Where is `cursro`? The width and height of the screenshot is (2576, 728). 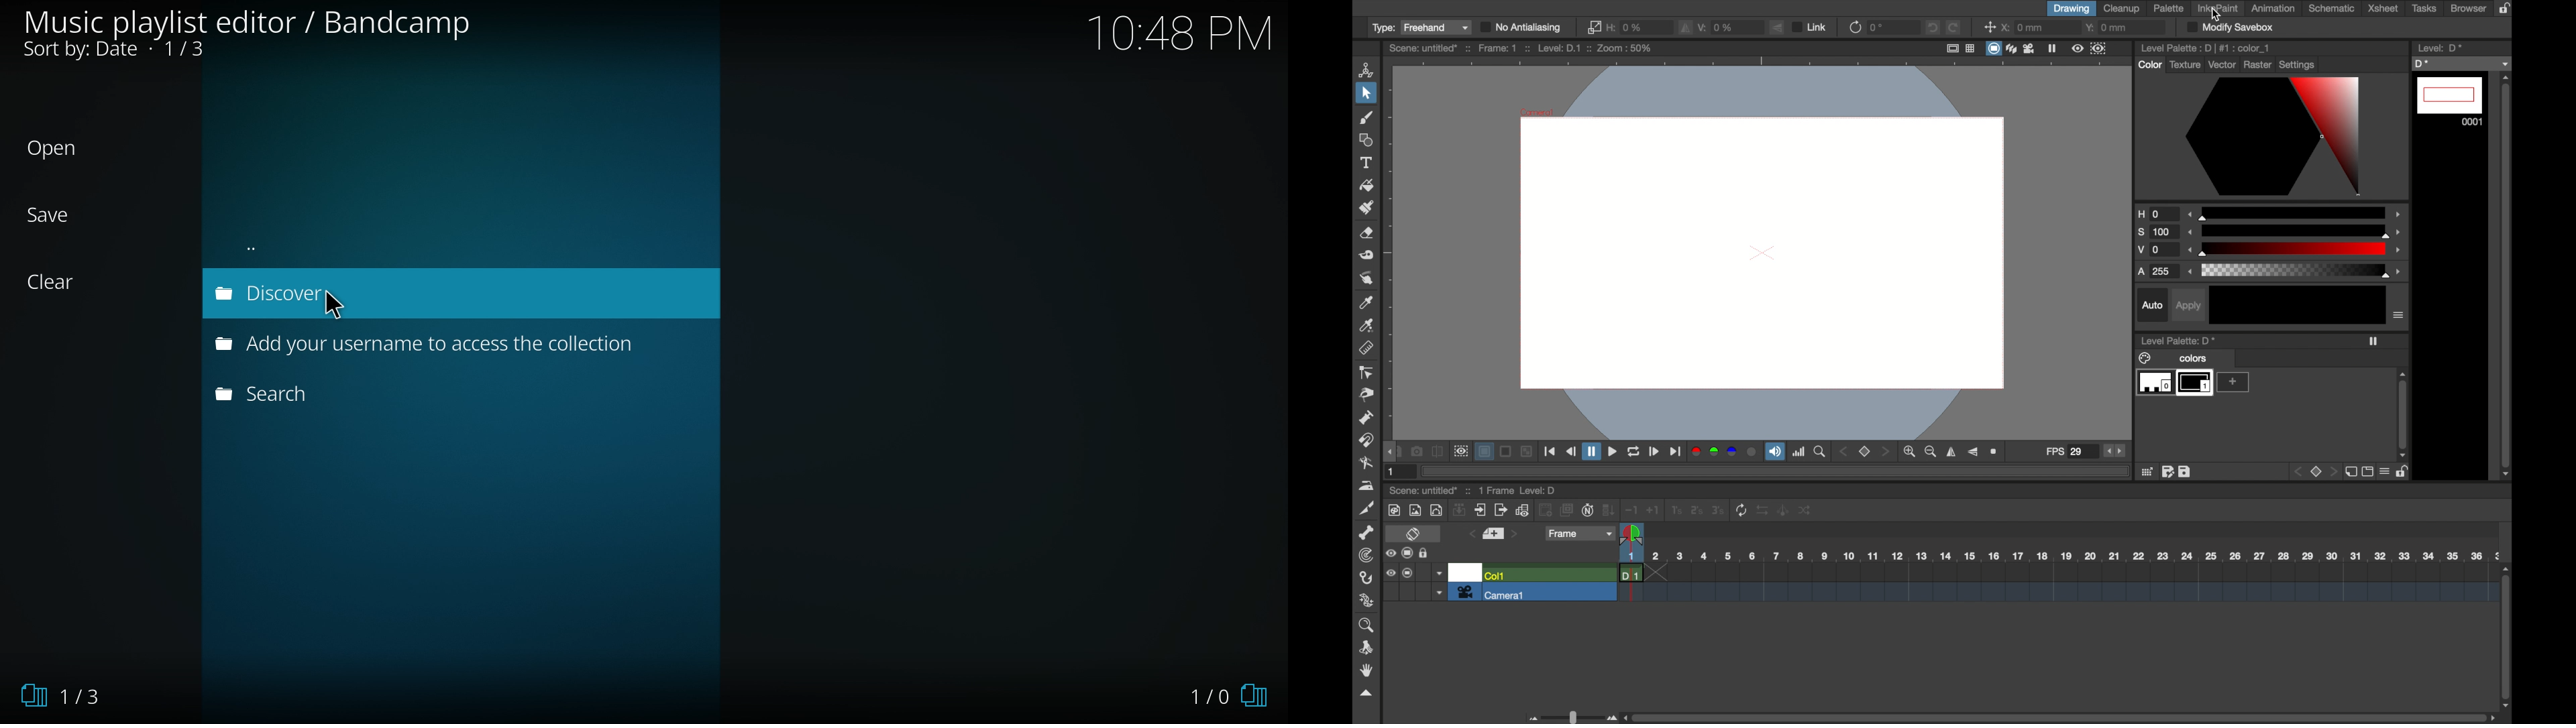
cursro is located at coordinates (2216, 15).